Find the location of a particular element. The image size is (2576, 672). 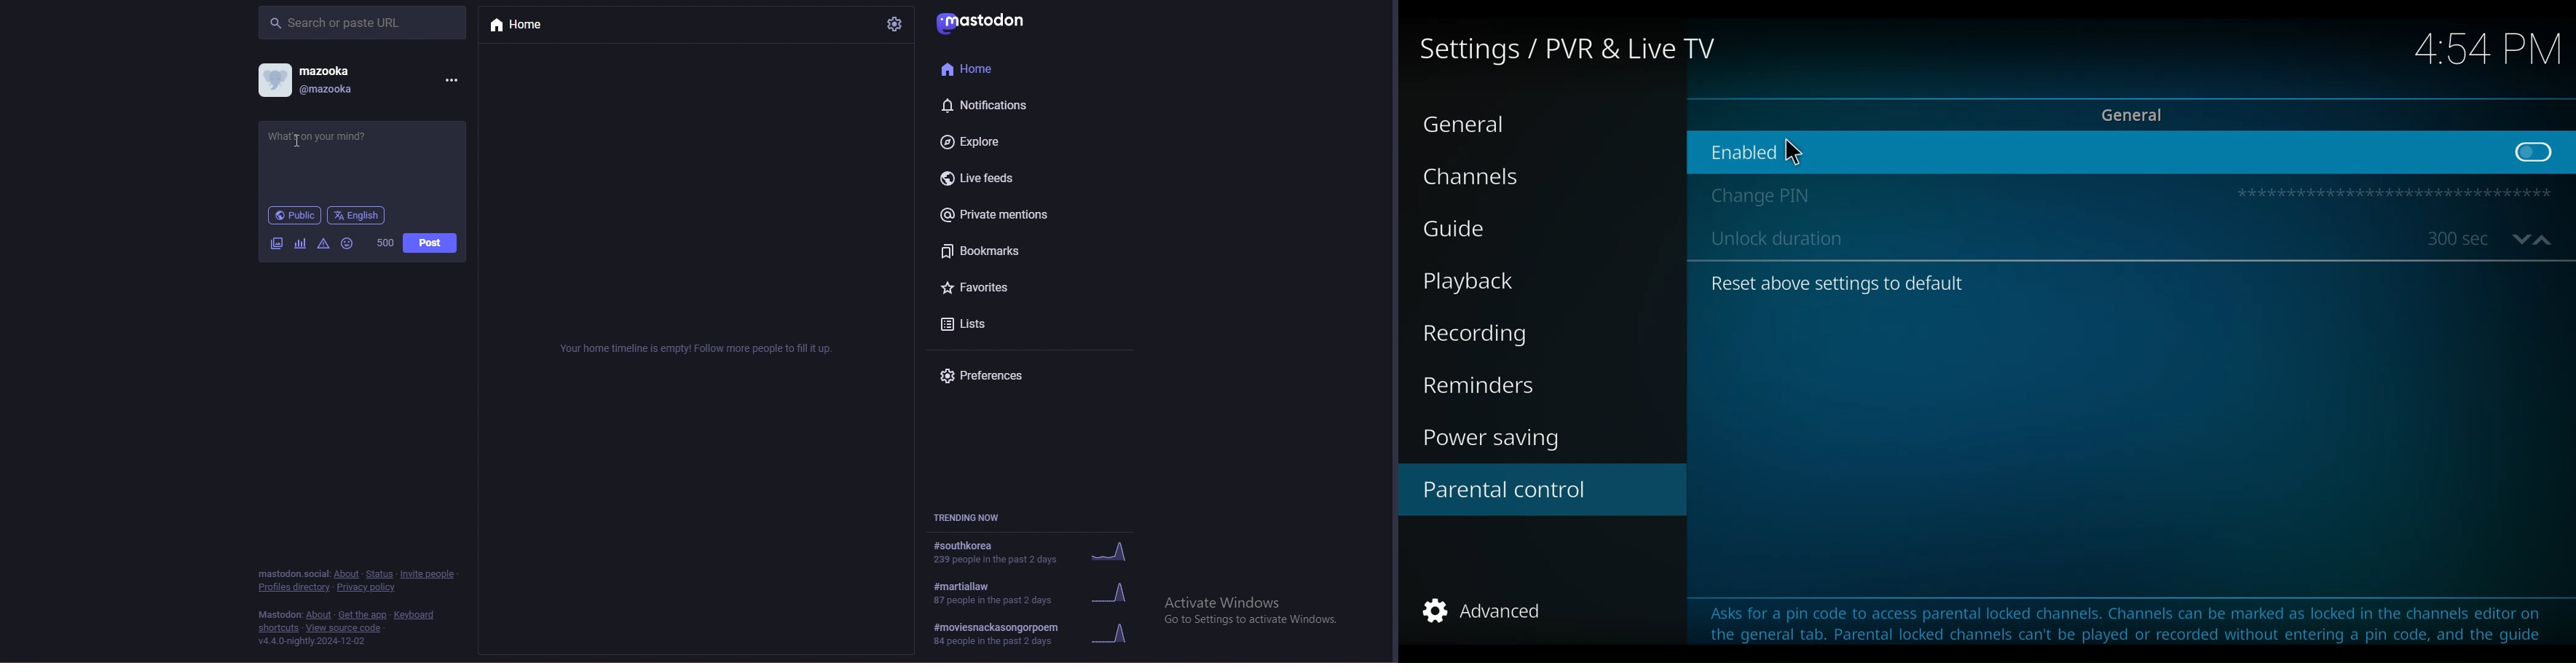

Change Pin is located at coordinates (1964, 195).